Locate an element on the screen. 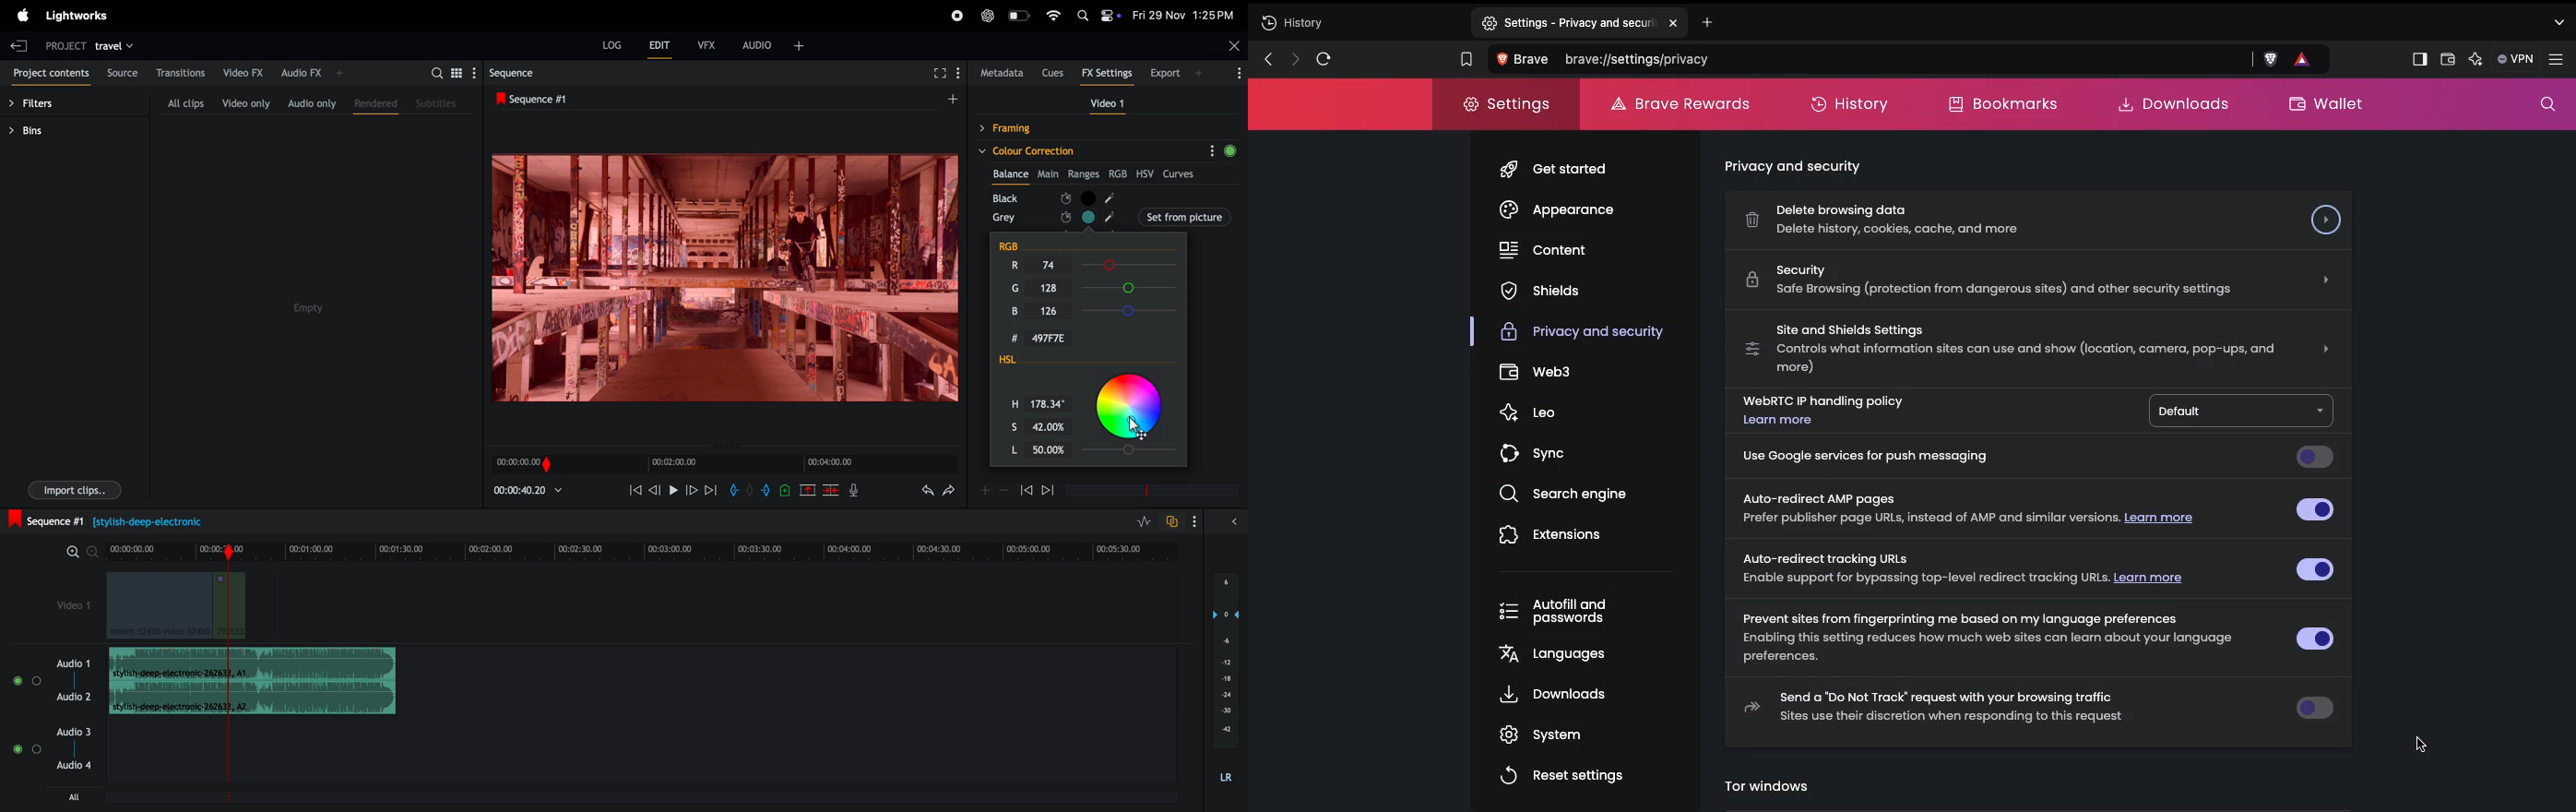  edit is located at coordinates (661, 48).